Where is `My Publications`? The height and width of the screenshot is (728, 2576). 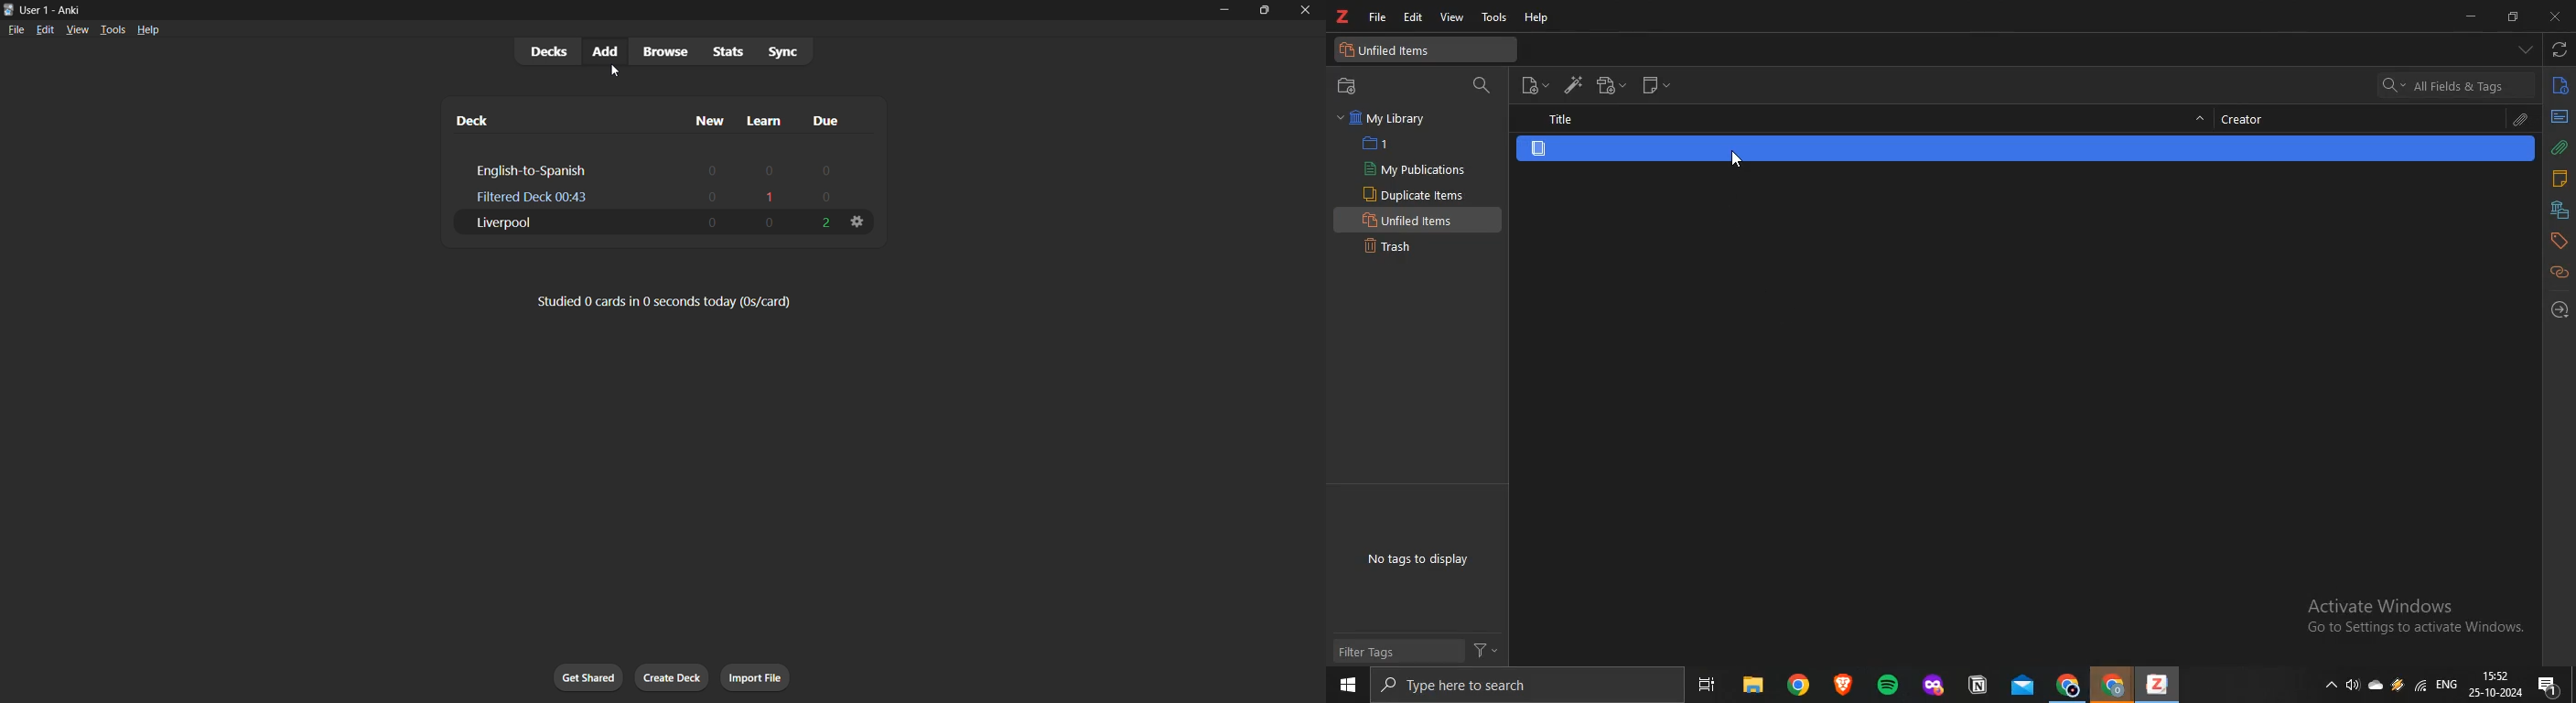
My Publications is located at coordinates (1414, 169).